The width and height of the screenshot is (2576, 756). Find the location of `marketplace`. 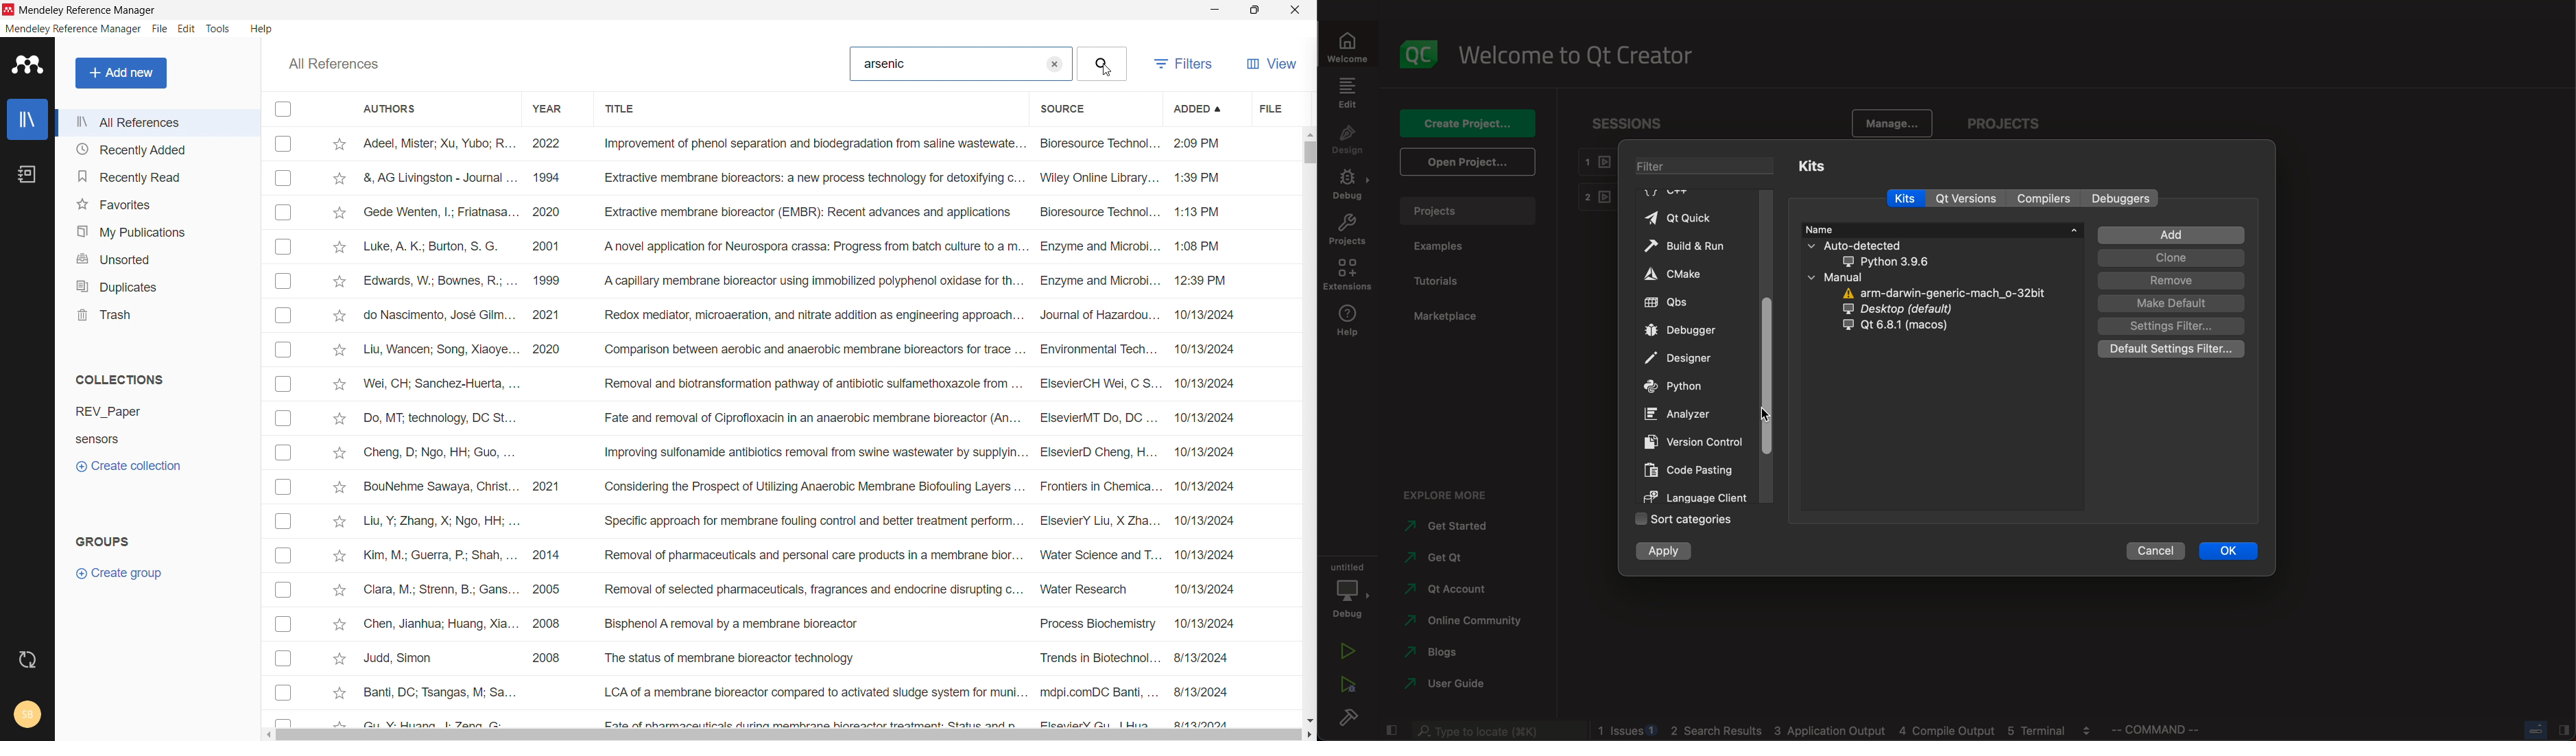

marketplace is located at coordinates (1451, 318).